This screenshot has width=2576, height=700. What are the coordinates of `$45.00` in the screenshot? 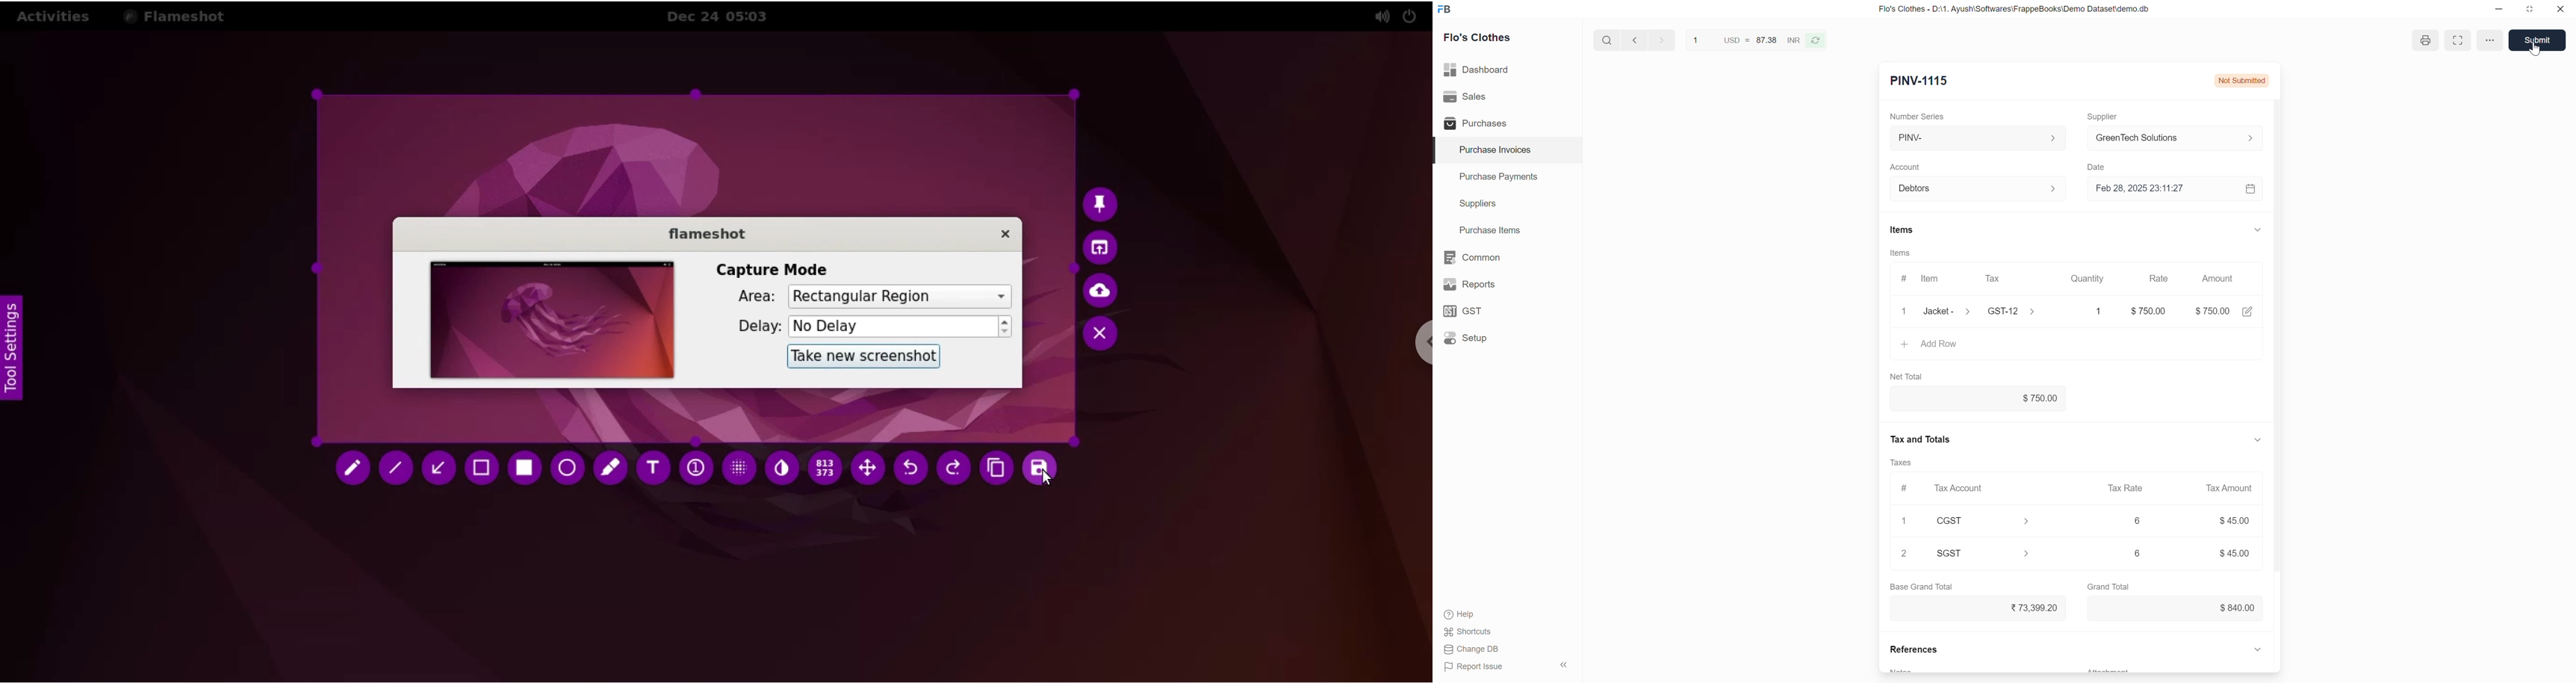 It's located at (2235, 552).